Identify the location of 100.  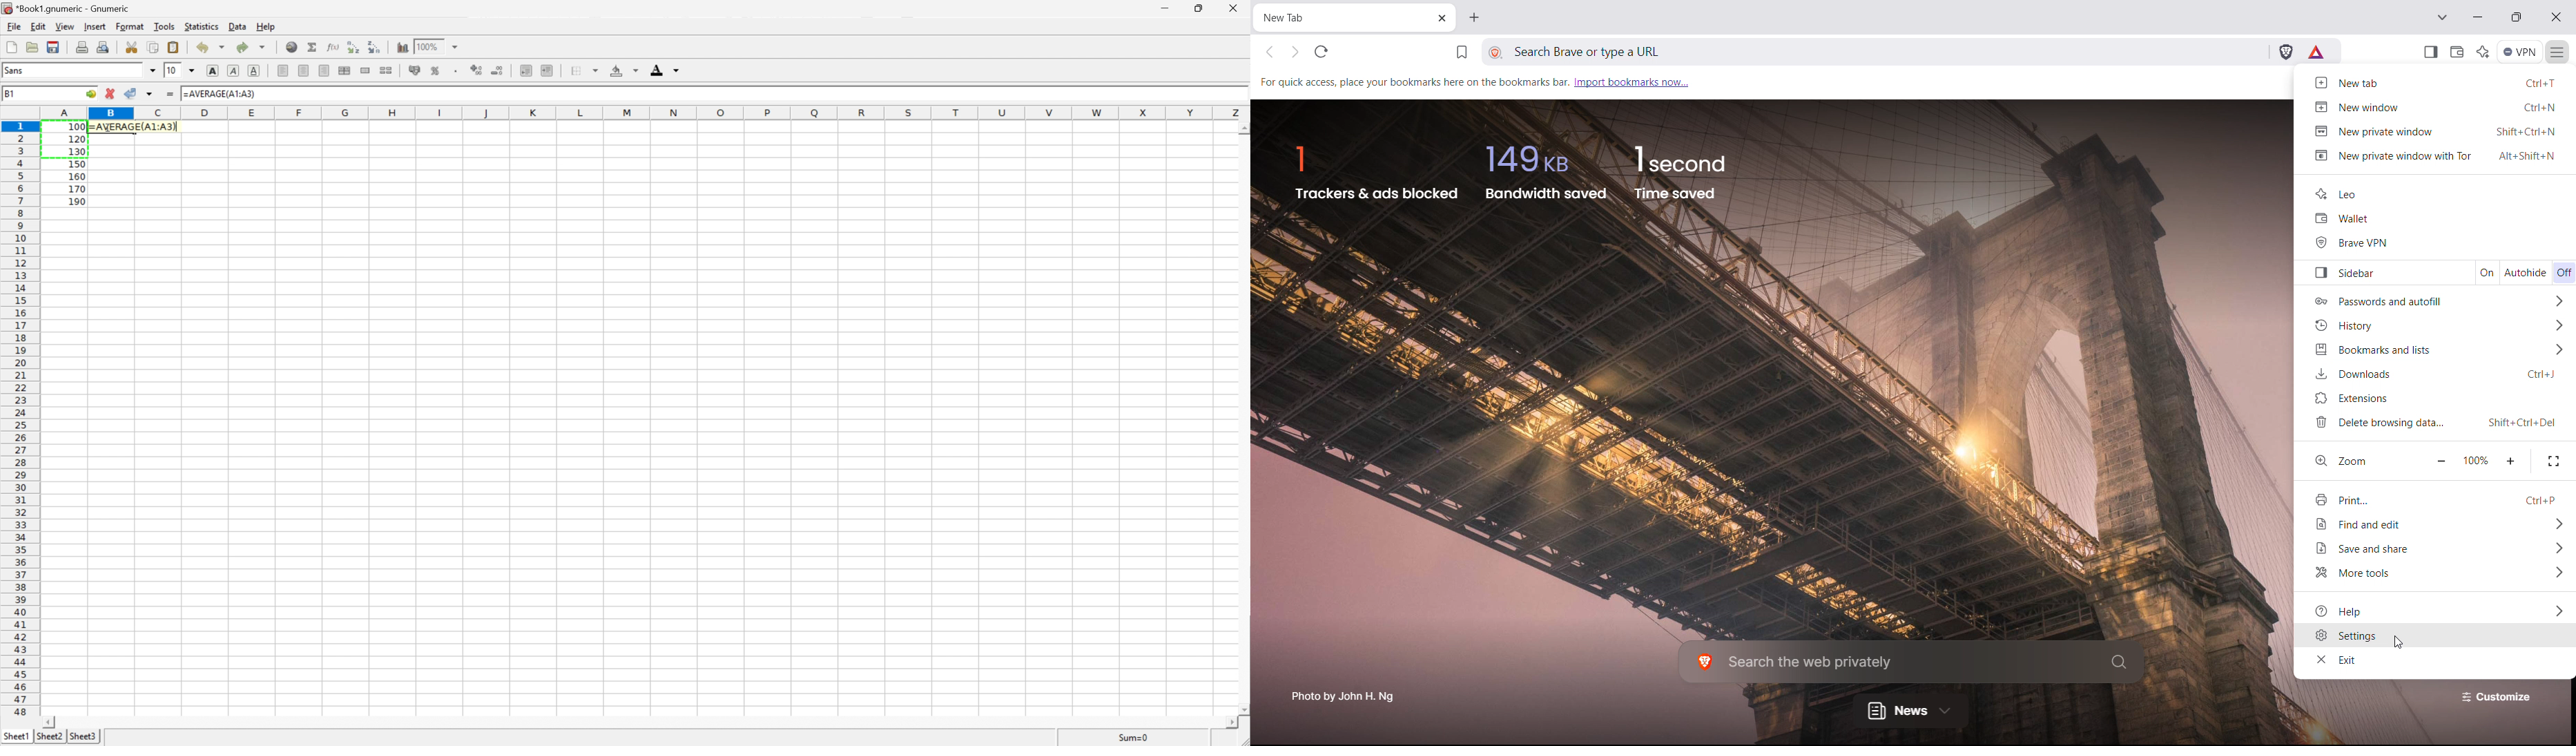
(77, 126).